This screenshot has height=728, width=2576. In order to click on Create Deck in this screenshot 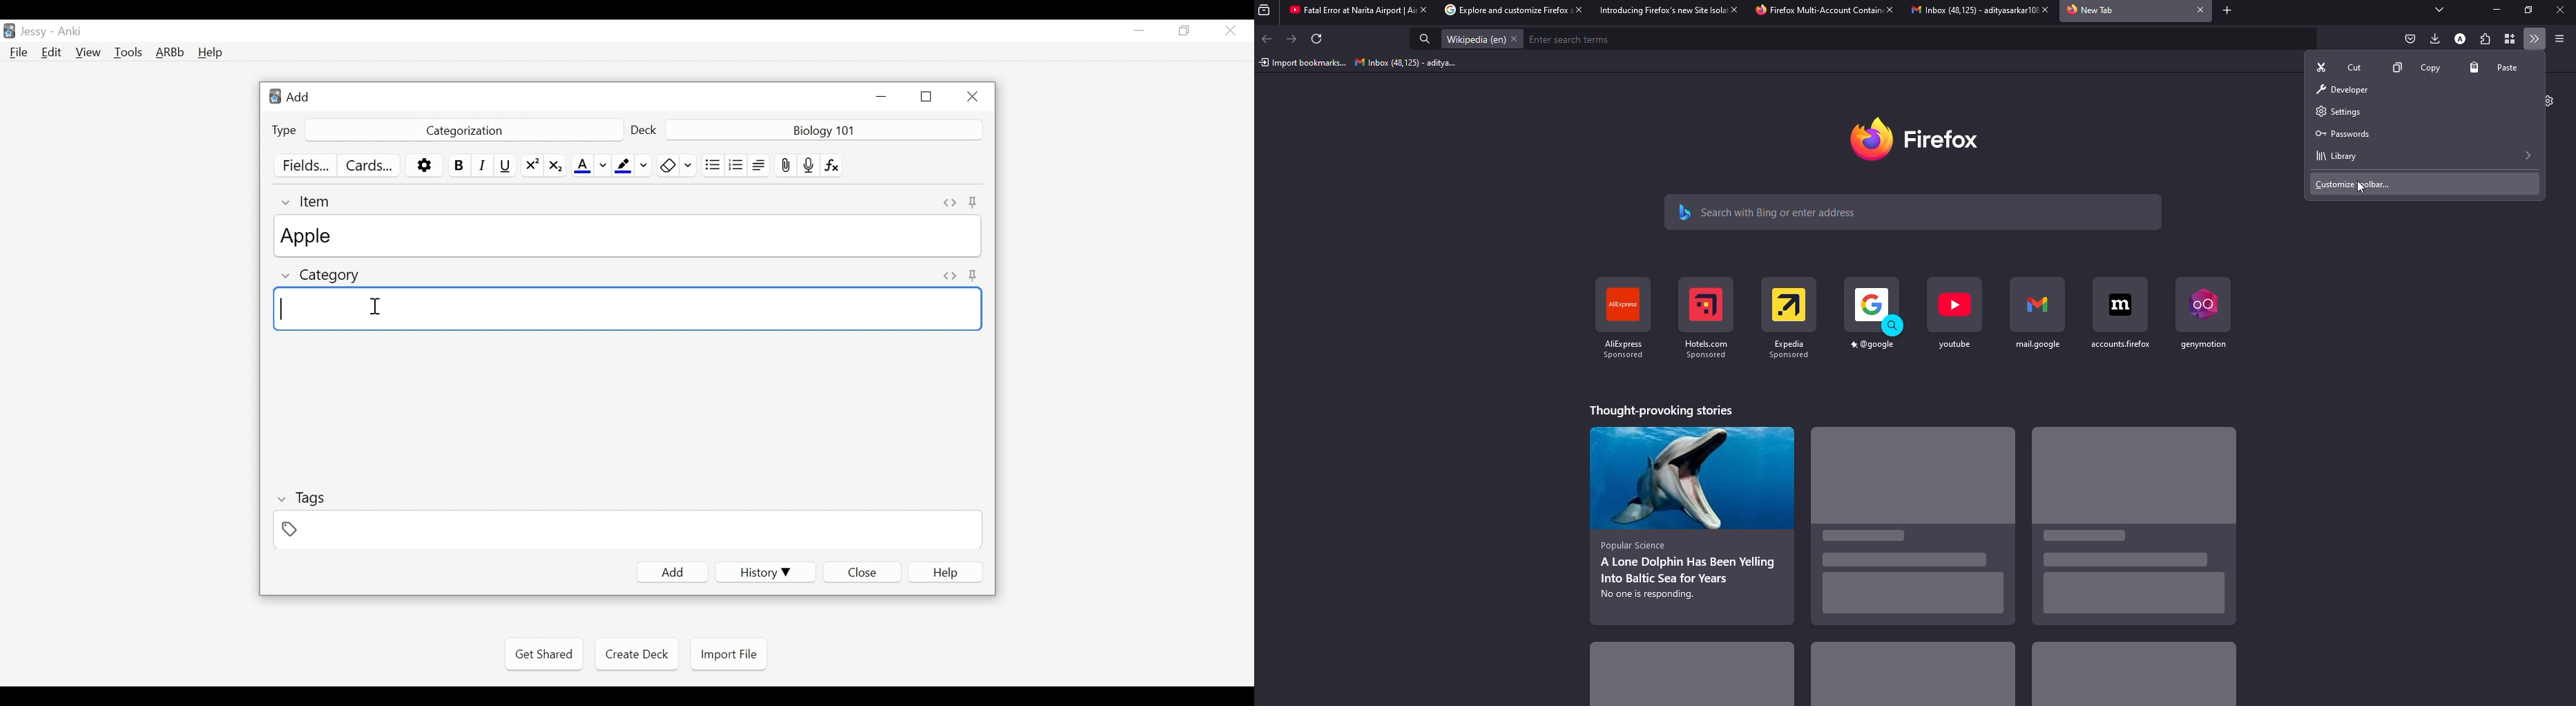, I will do `click(635, 653)`.